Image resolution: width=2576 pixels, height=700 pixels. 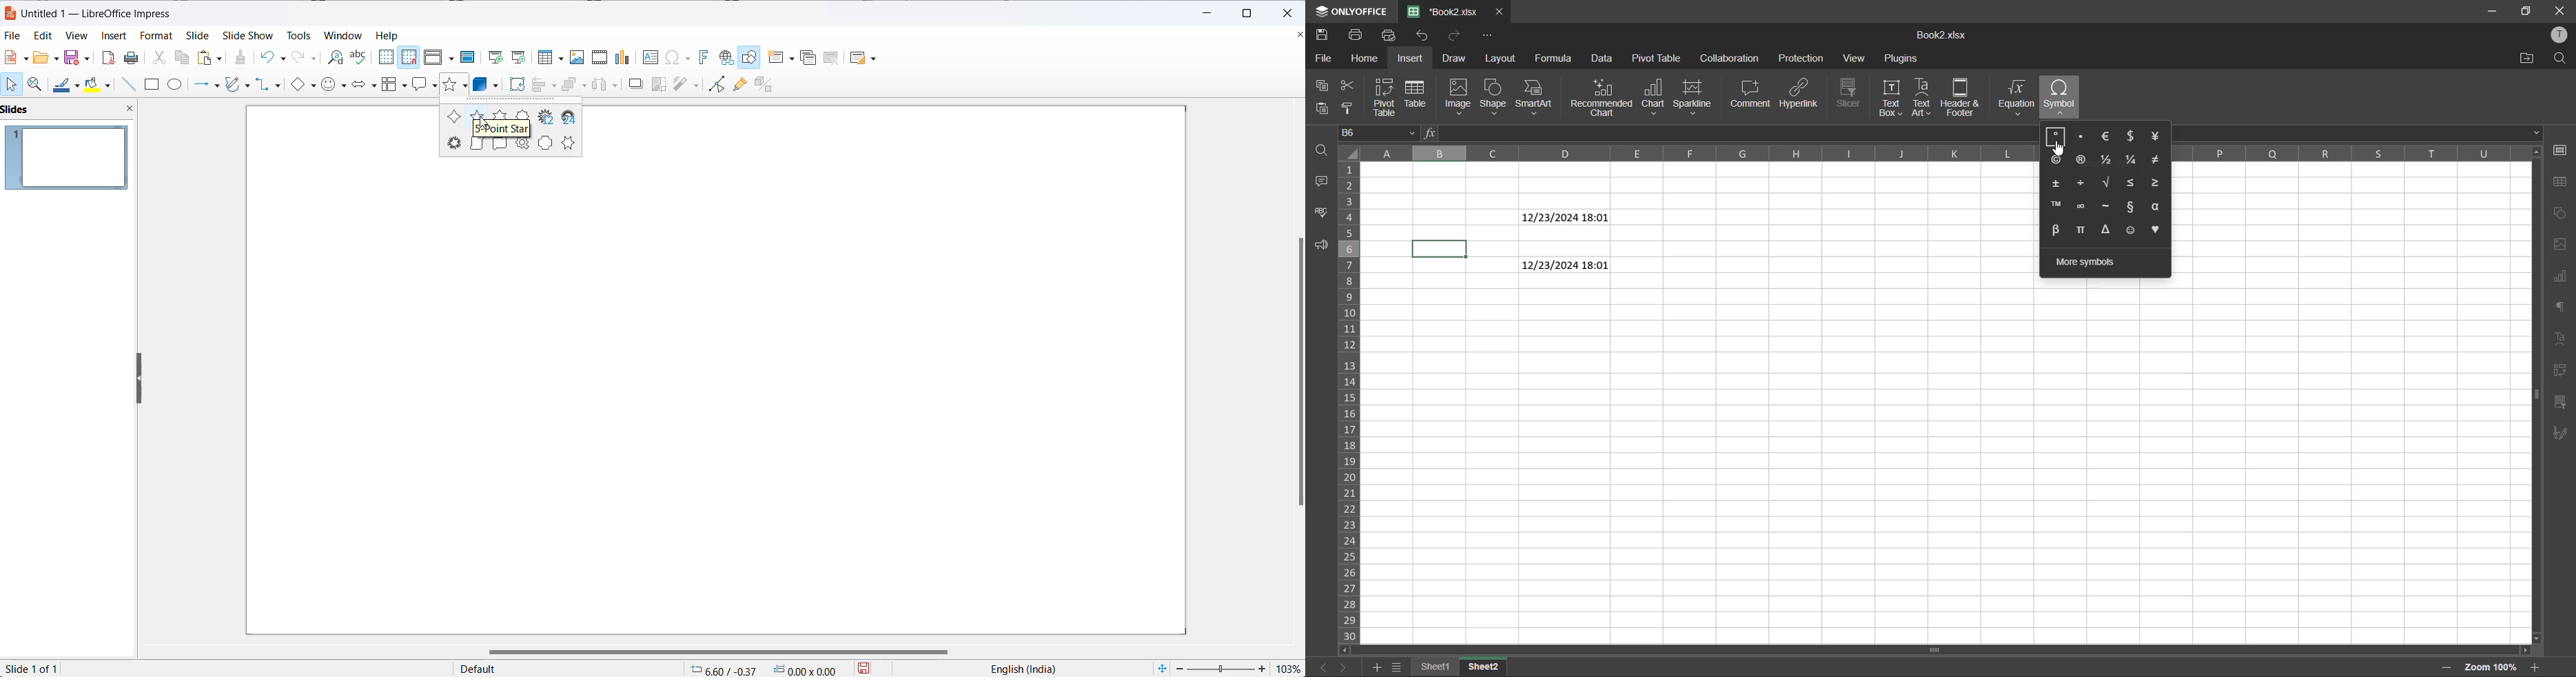 I want to click on show toggle edit mode, so click(x=715, y=86).